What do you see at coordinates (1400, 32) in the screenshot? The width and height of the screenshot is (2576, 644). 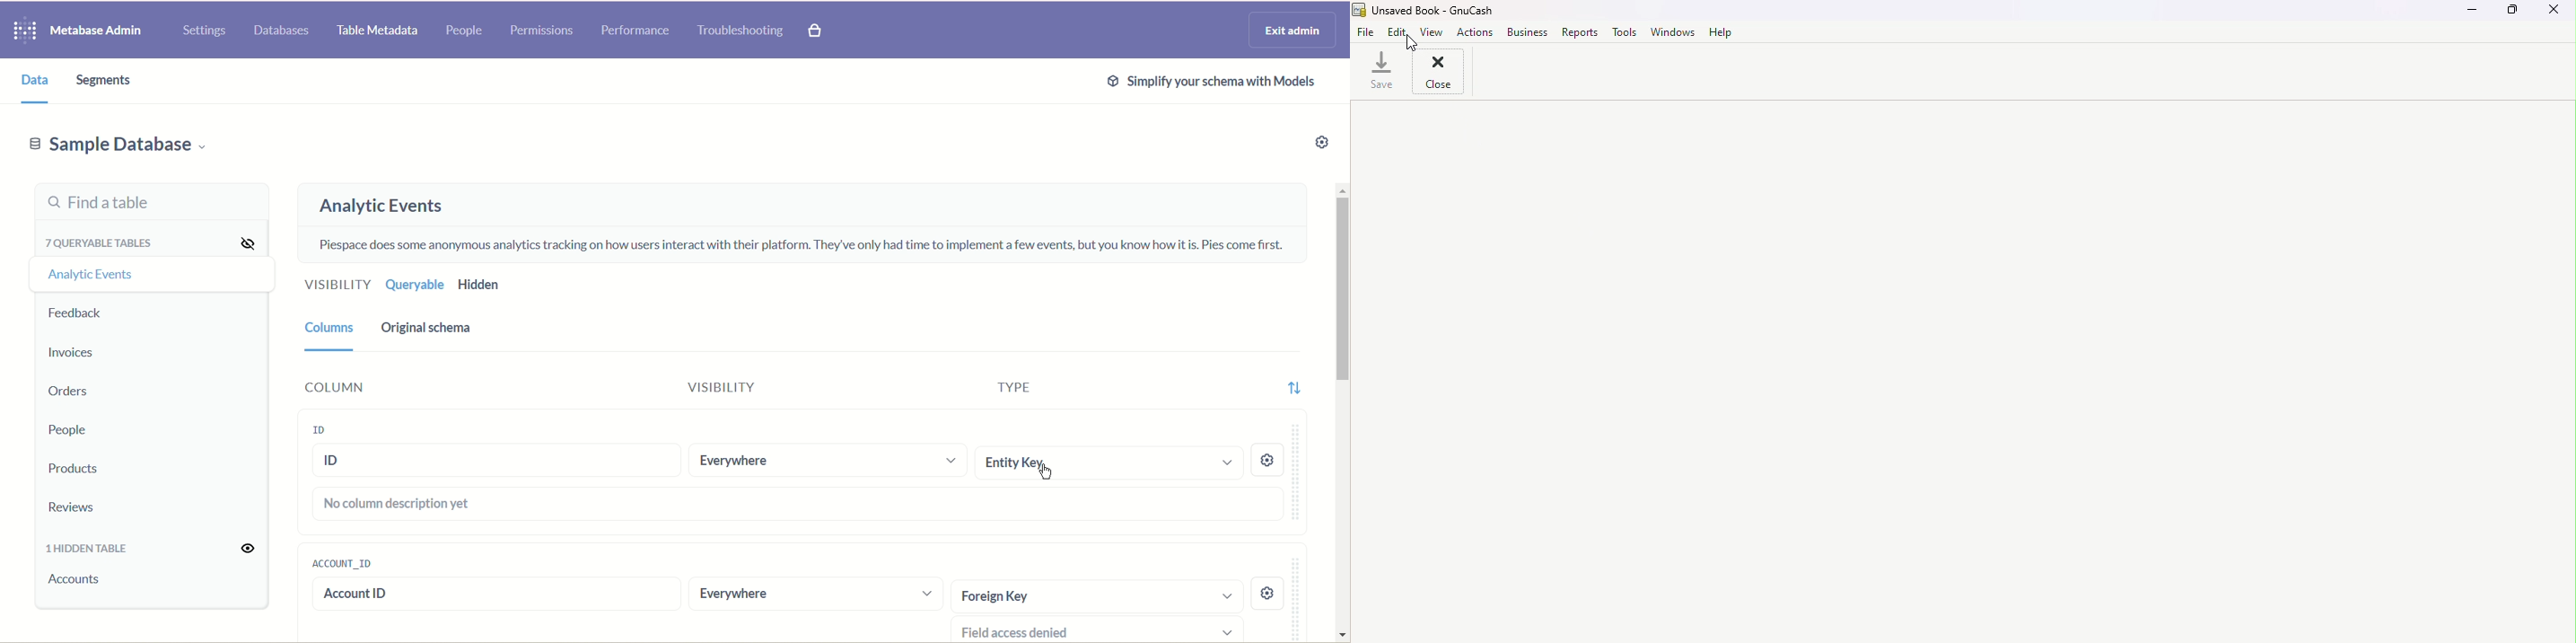 I see `Edit` at bounding box center [1400, 32].